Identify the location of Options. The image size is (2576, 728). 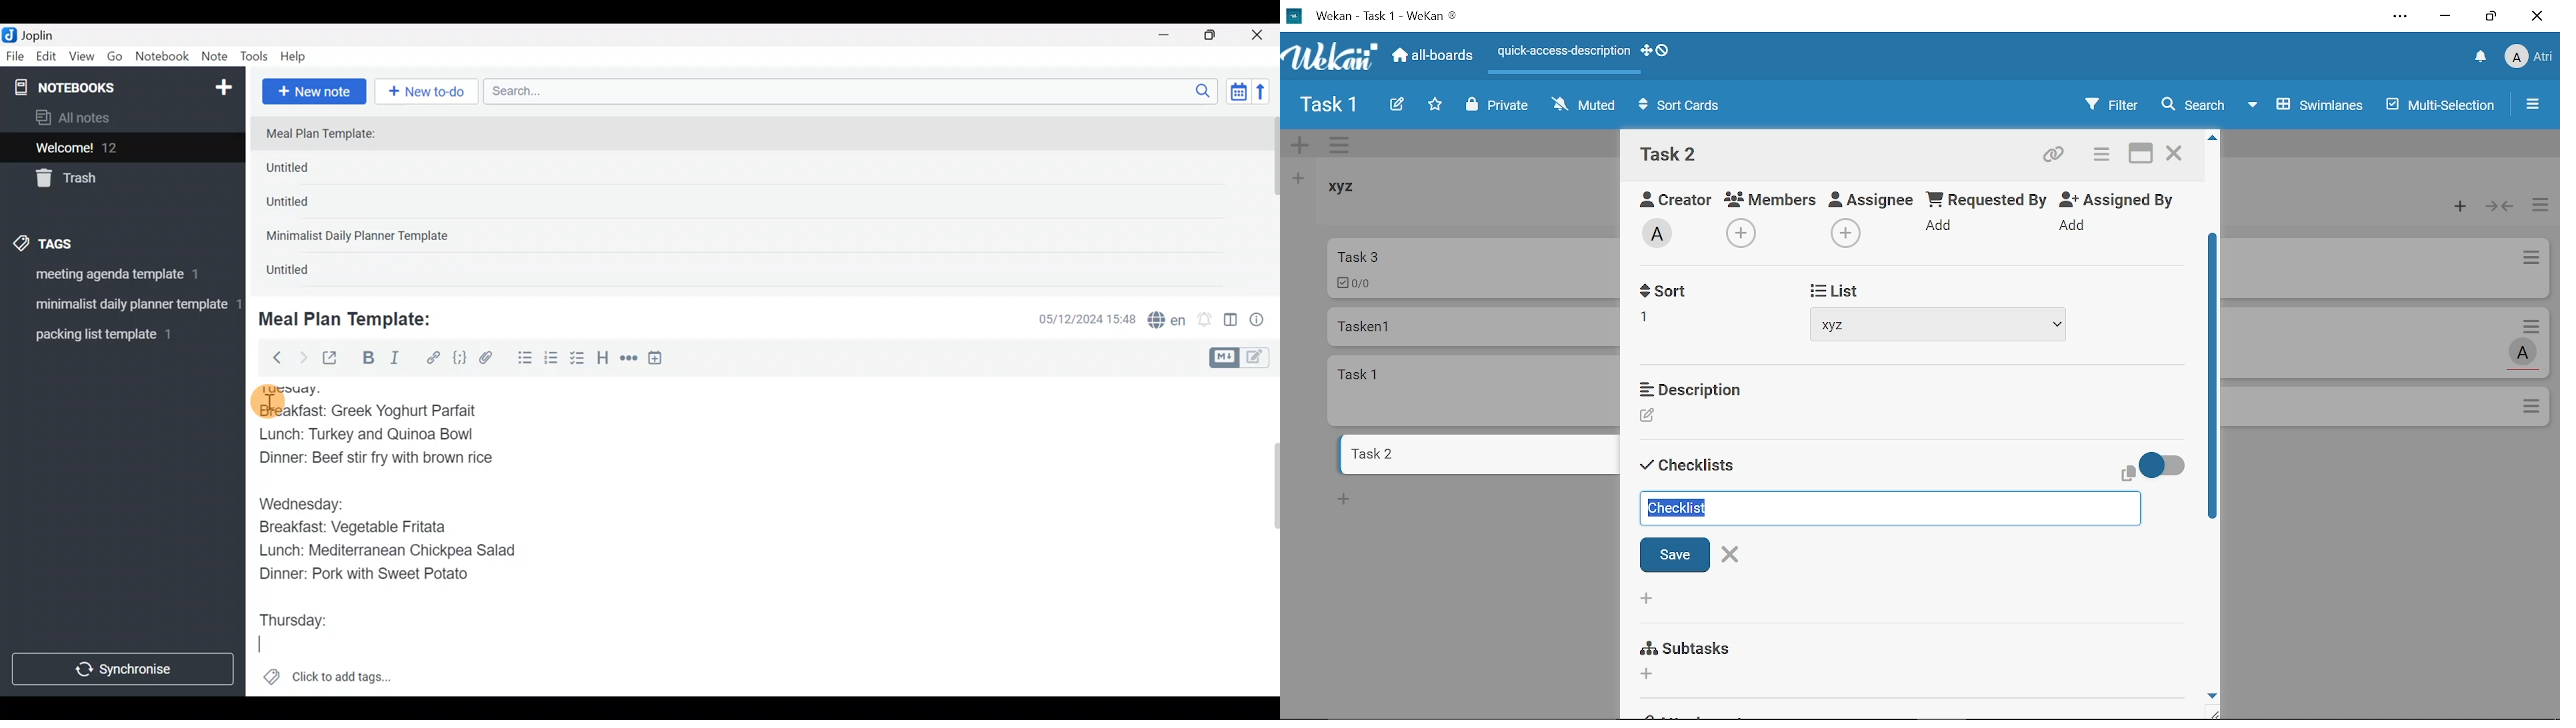
(2533, 408).